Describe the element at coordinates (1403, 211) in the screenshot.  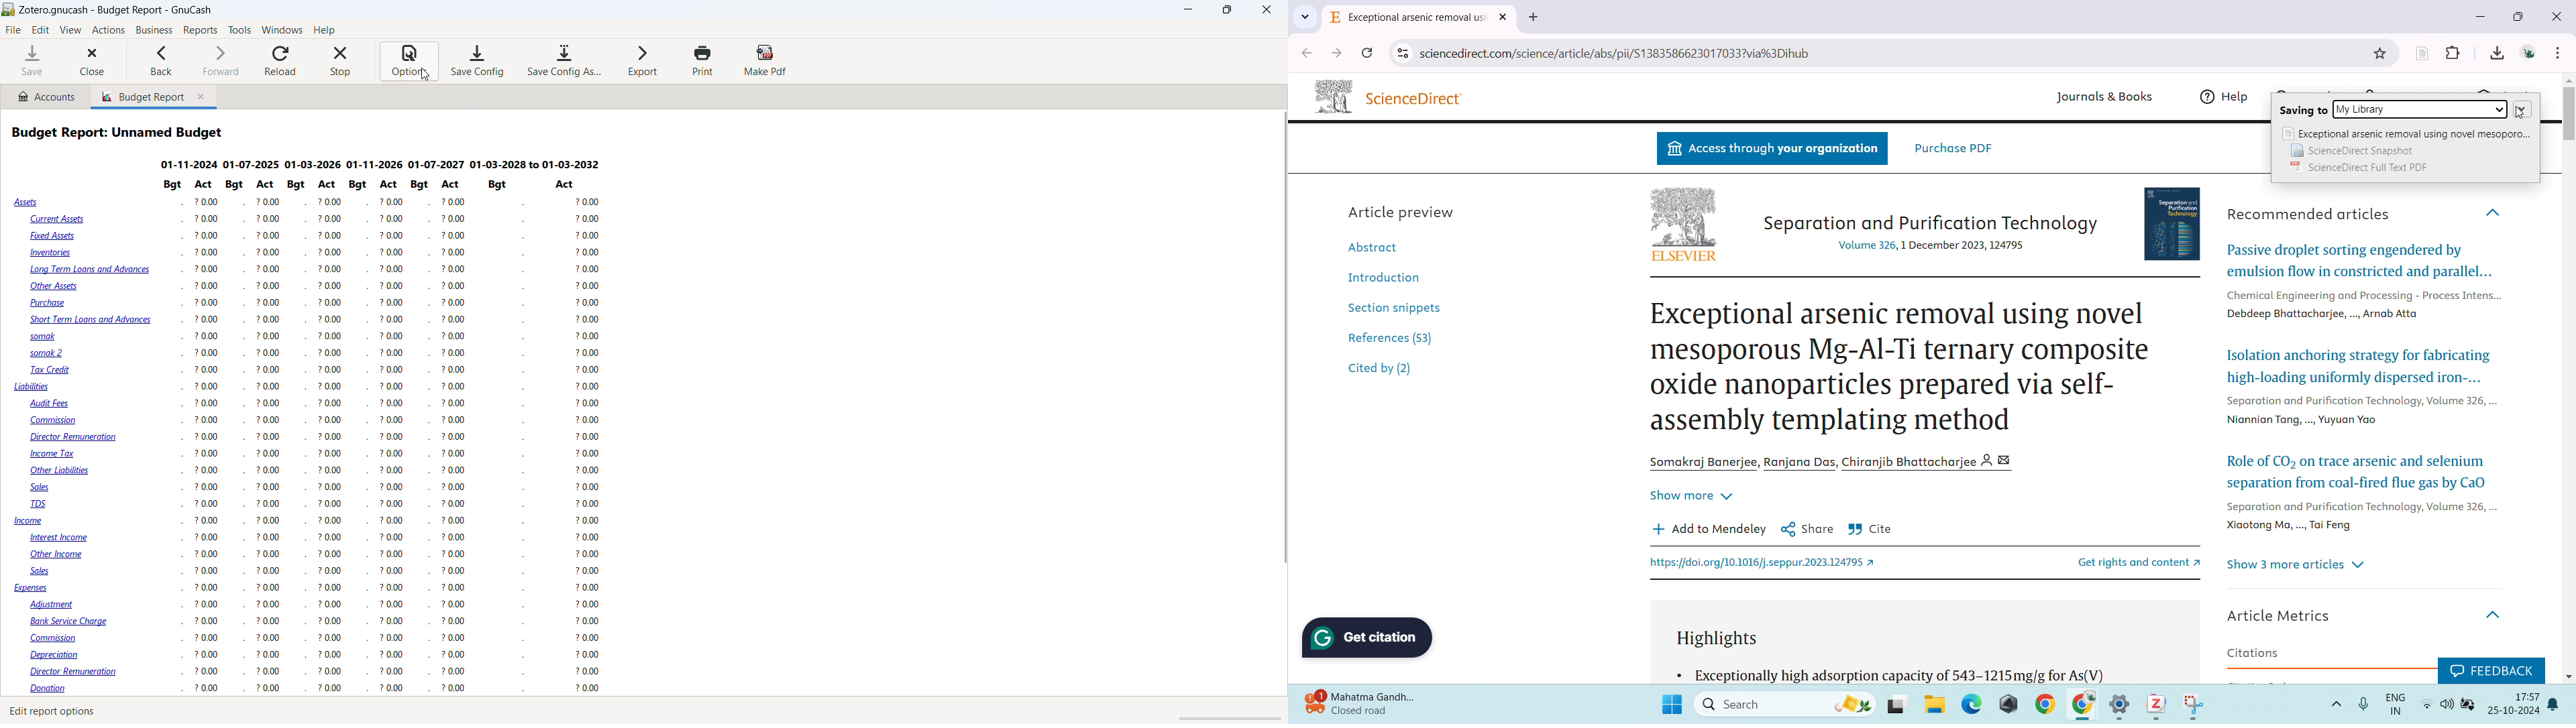
I see `Article preview` at that location.